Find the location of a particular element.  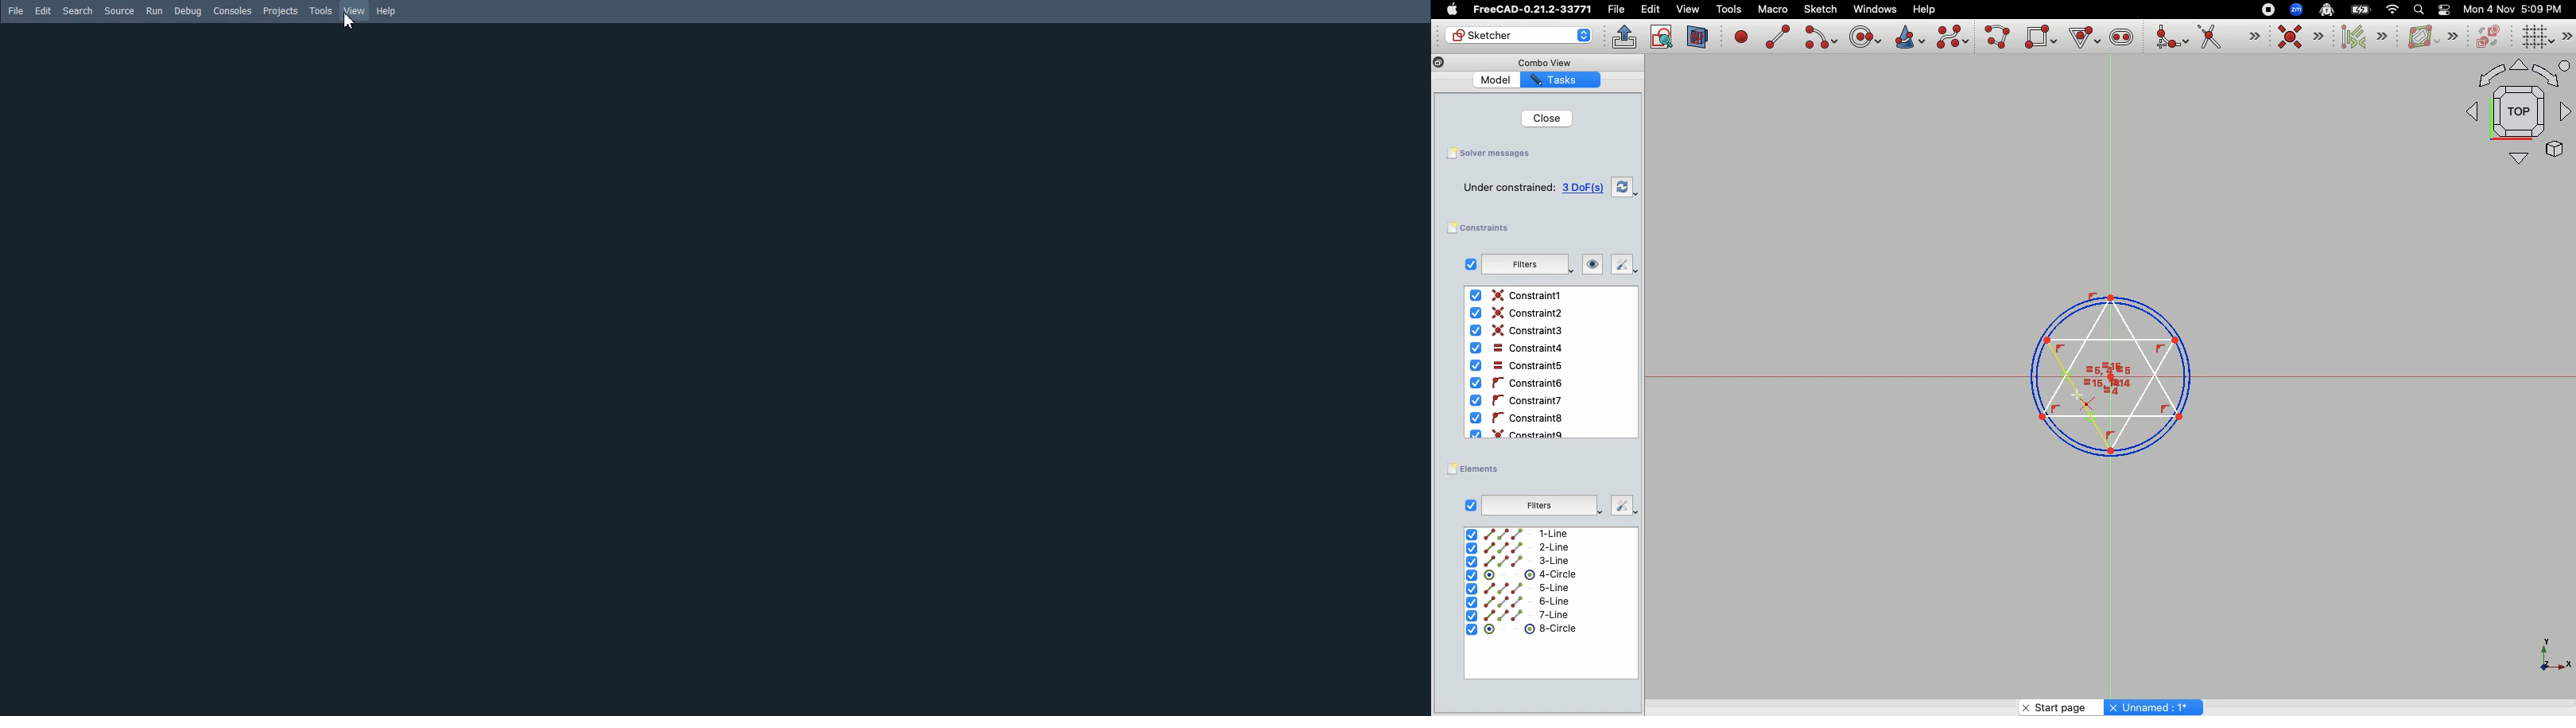

Apple Logo is located at coordinates (1450, 10).